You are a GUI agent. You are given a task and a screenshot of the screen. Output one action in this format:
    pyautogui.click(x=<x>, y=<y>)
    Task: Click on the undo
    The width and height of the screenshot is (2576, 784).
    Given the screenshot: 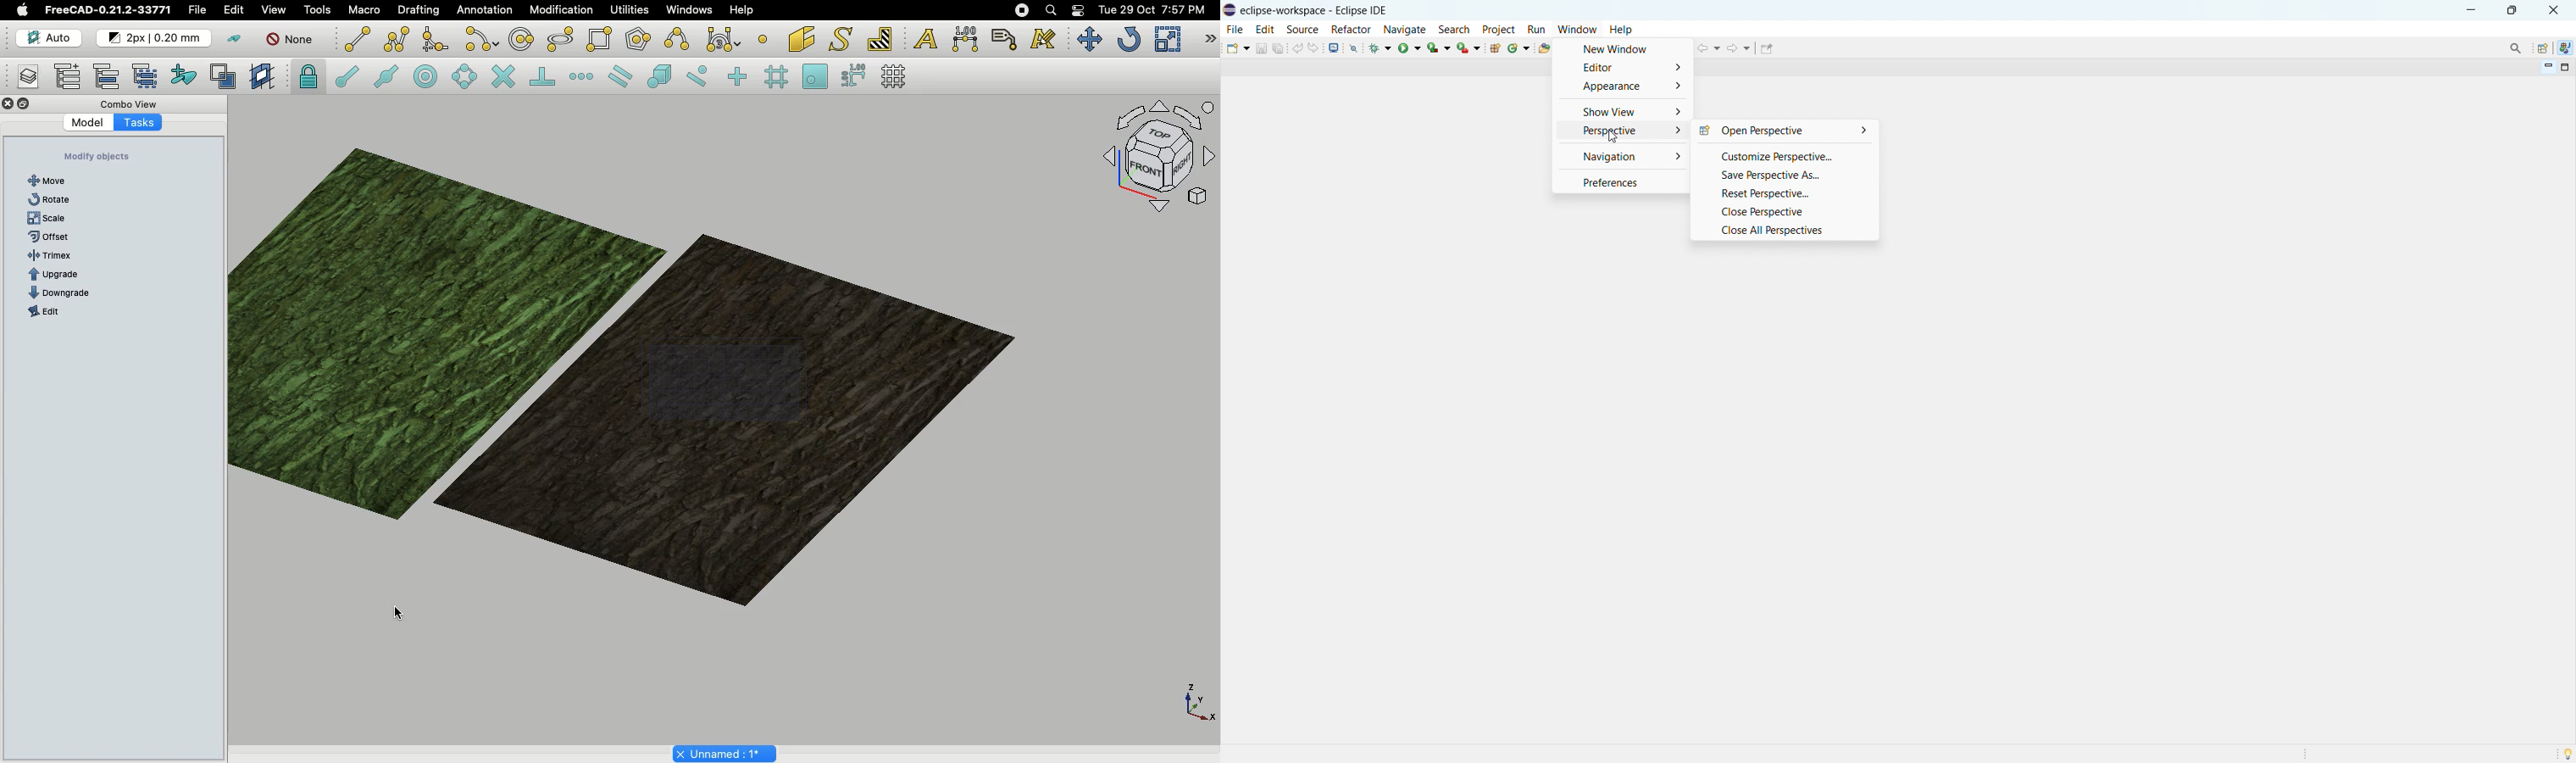 What is the action you would take?
    pyautogui.click(x=1297, y=47)
    